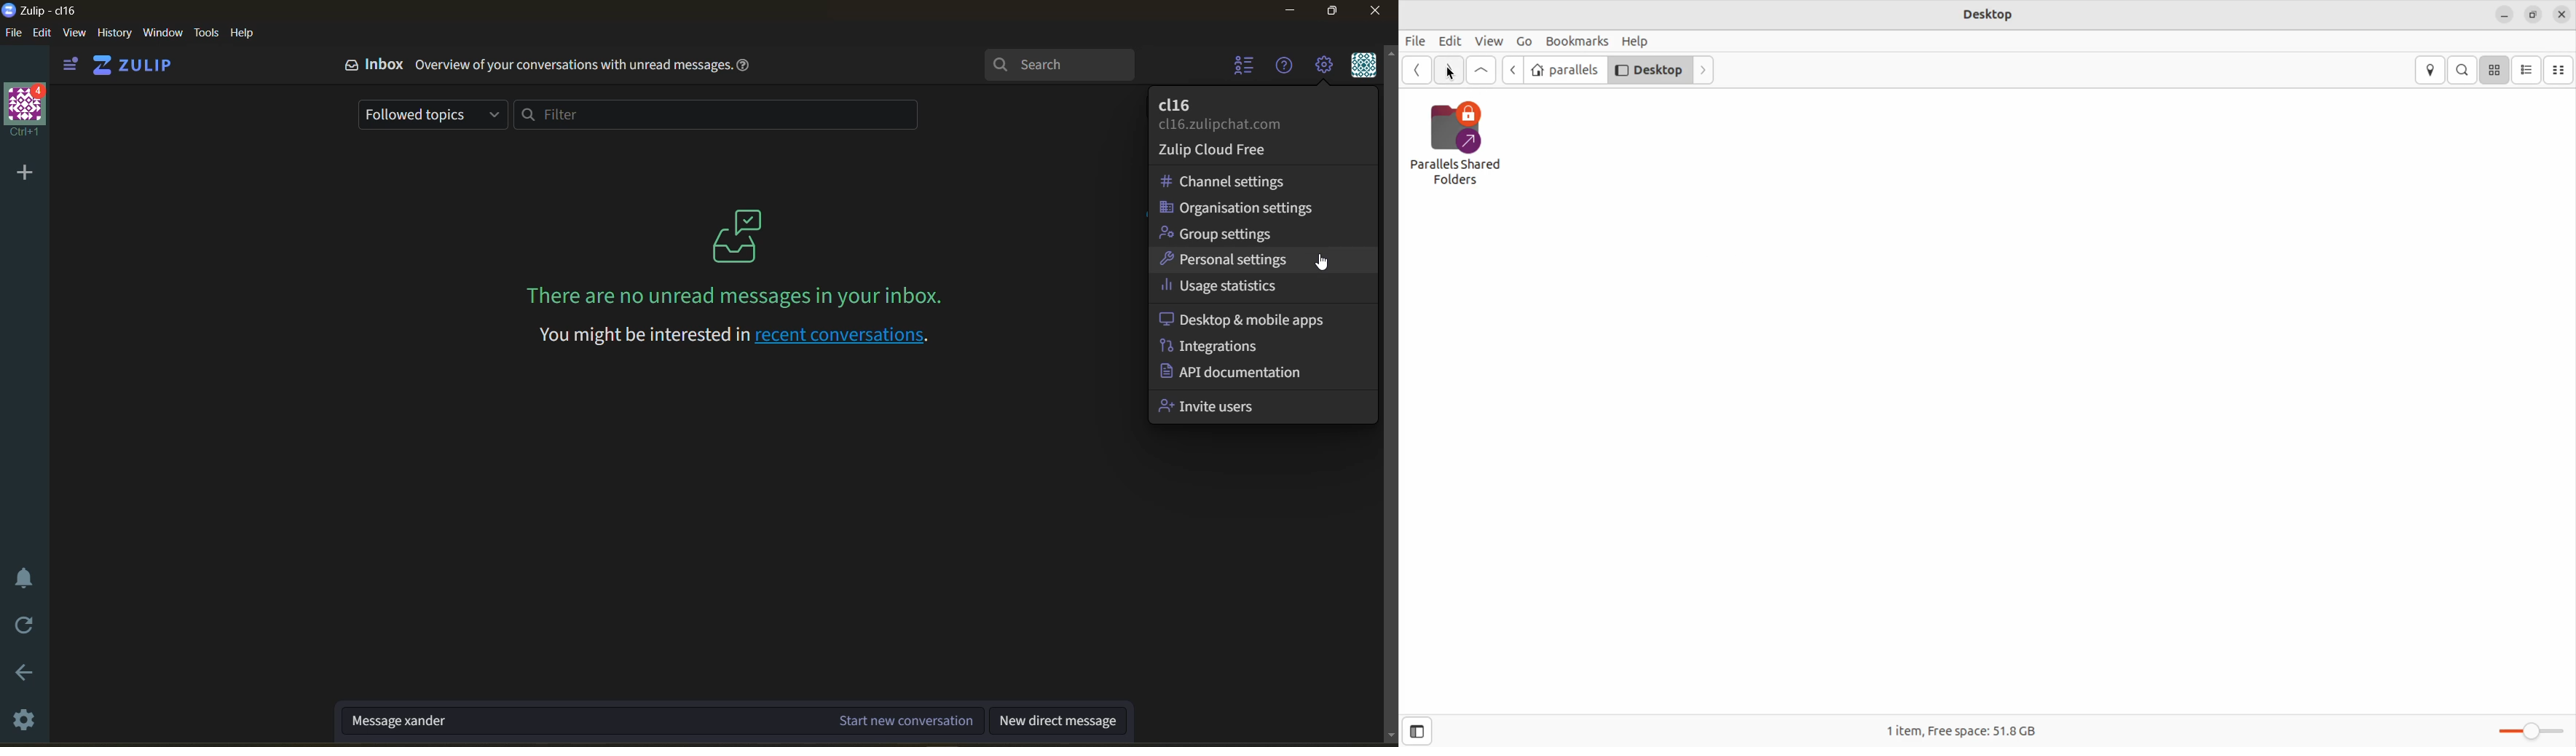 This screenshot has height=756, width=2576. Describe the element at coordinates (166, 33) in the screenshot. I see `window` at that location.